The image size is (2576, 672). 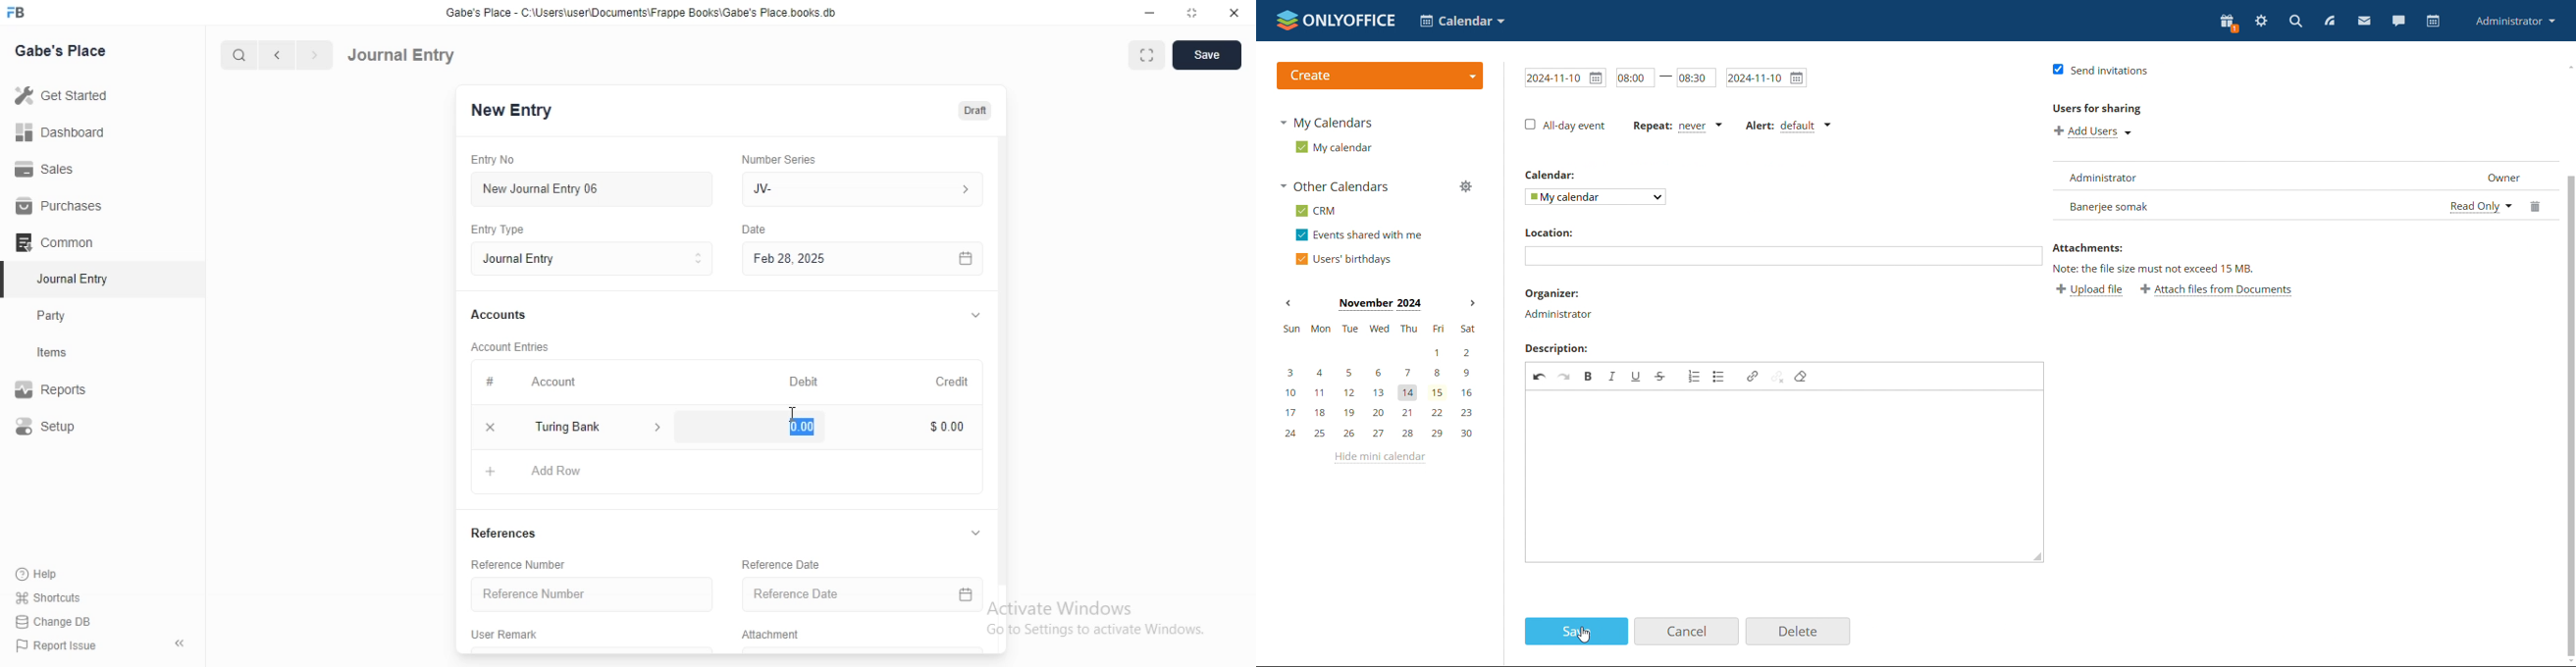 I want to click on Journal Entry, so click(x=402, y=54).